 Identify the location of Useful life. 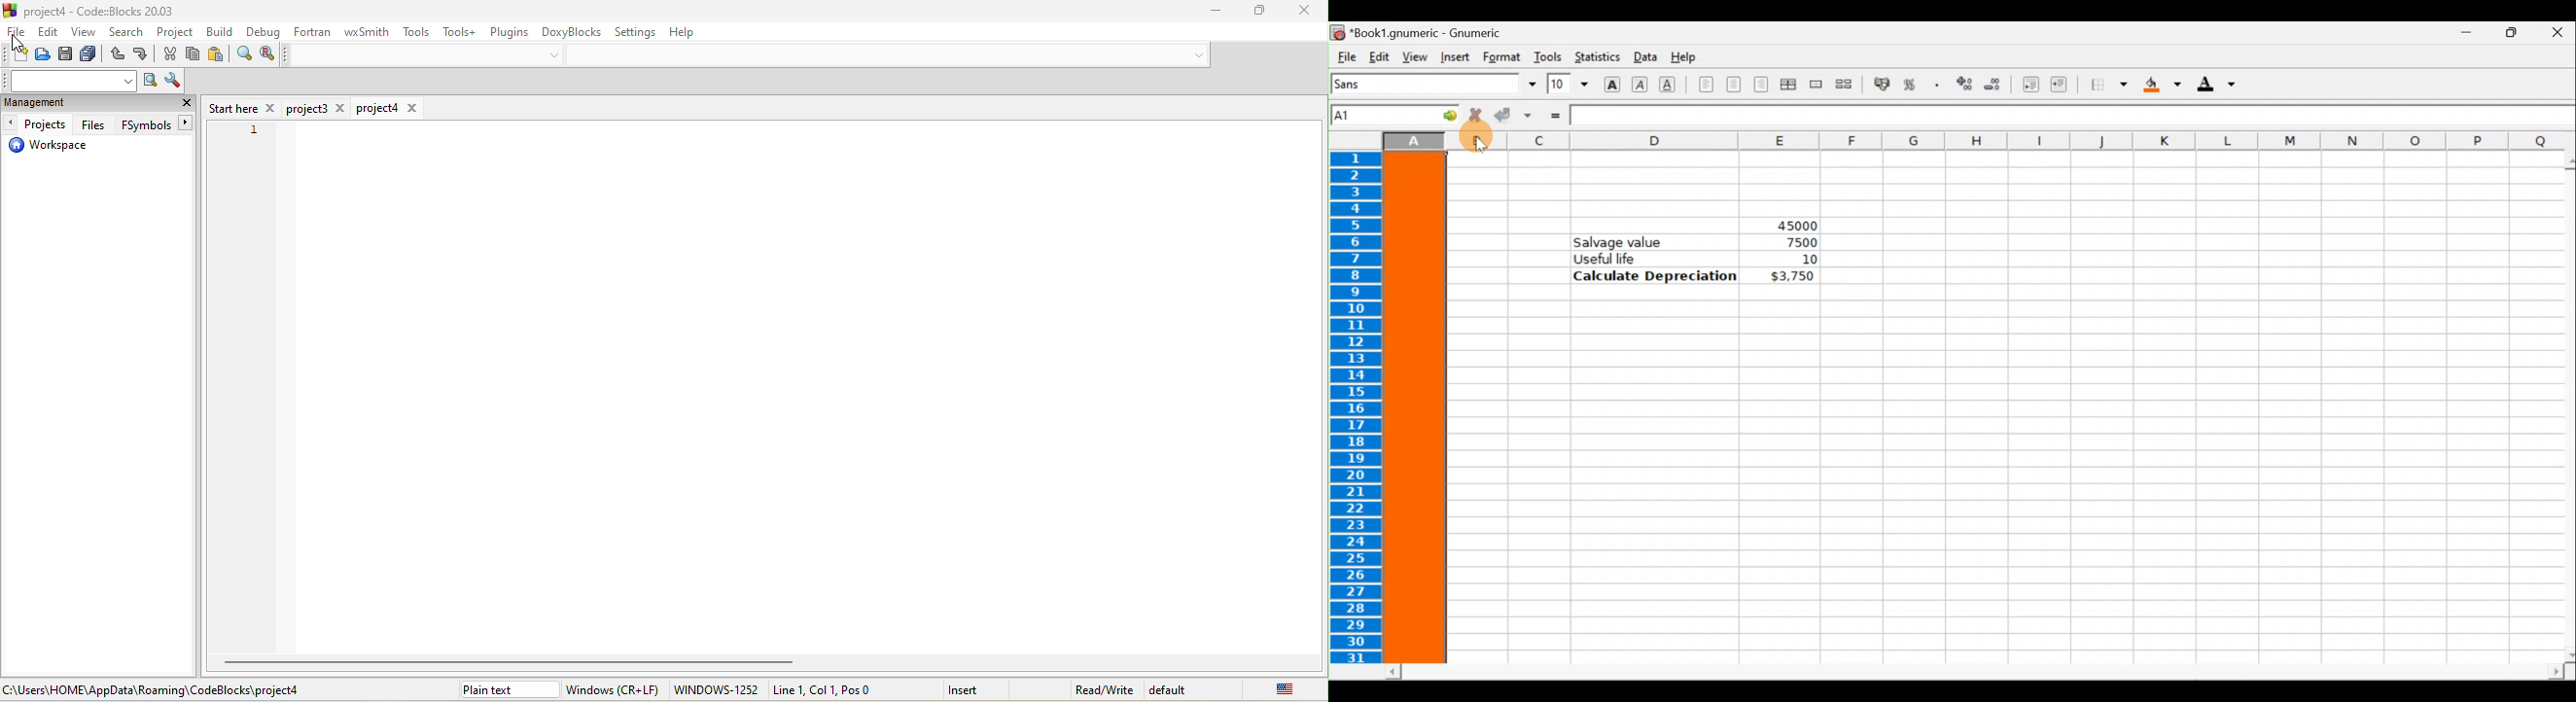
(1657, 258).